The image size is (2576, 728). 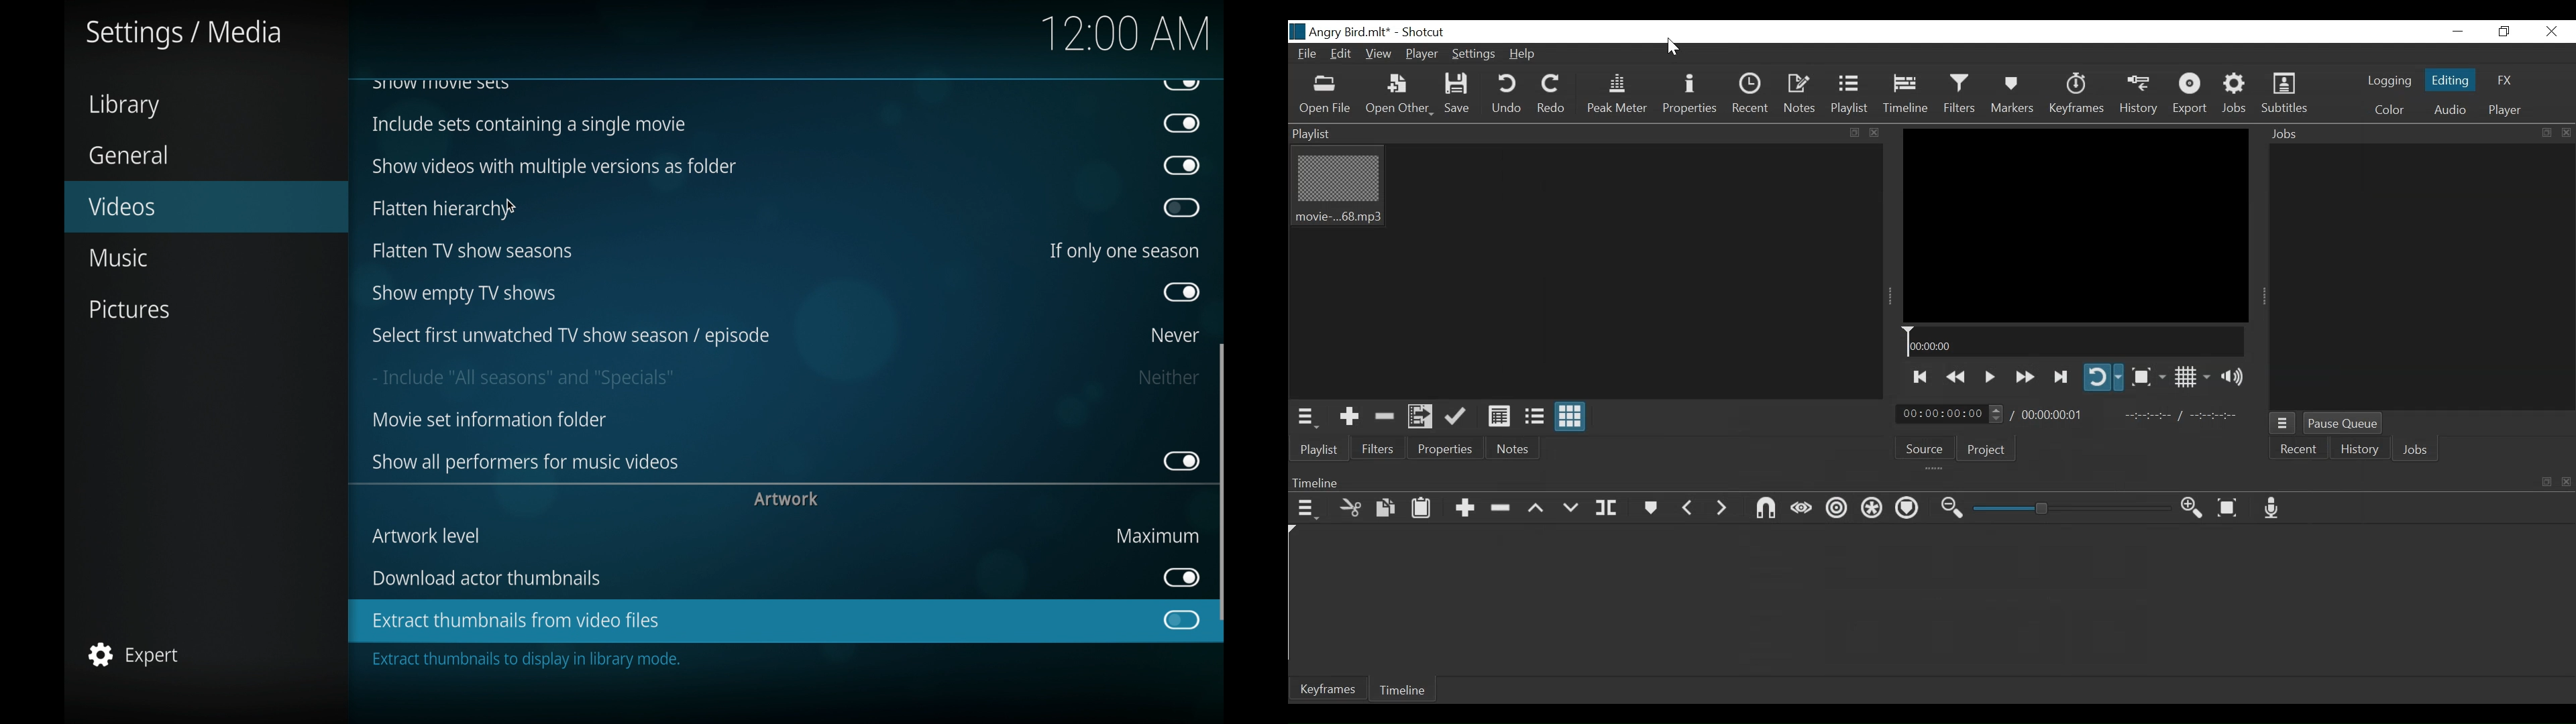 What do you see at coordinates (1953, 414) in the screenshot?
I see `Current Duration` at bounding box center [1953, 414].